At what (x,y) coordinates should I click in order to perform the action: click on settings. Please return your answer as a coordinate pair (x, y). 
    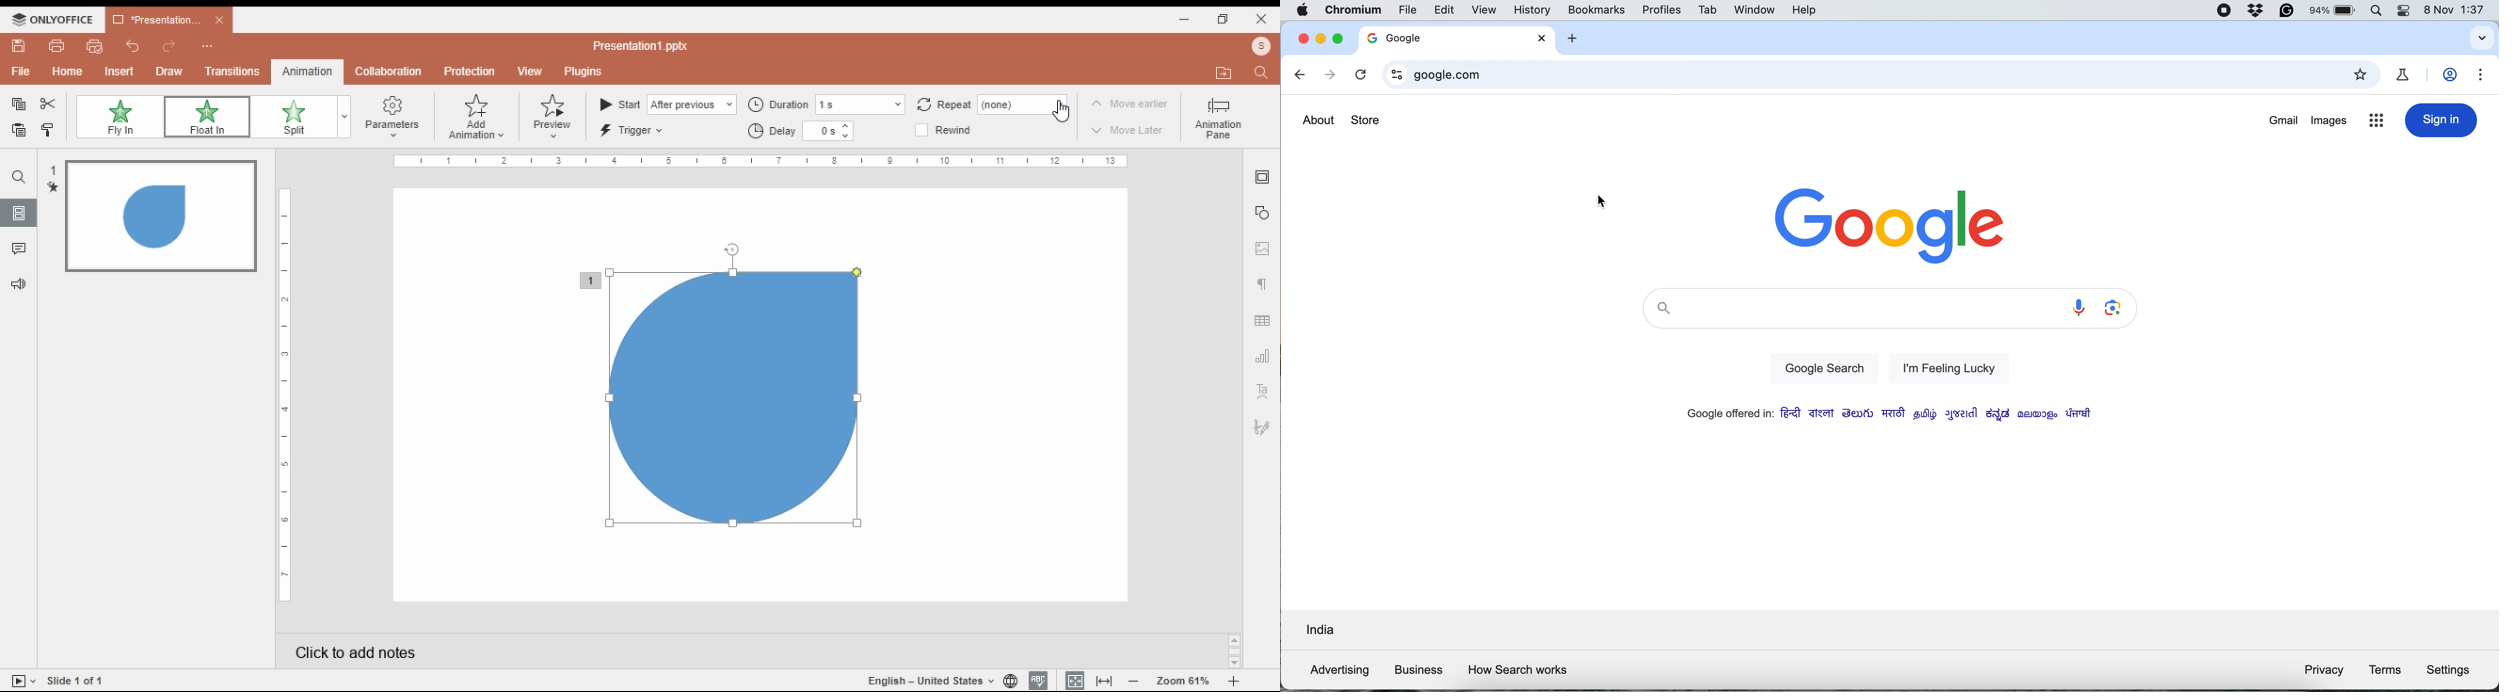
    Looking at the image, I should click on (2452, 669).